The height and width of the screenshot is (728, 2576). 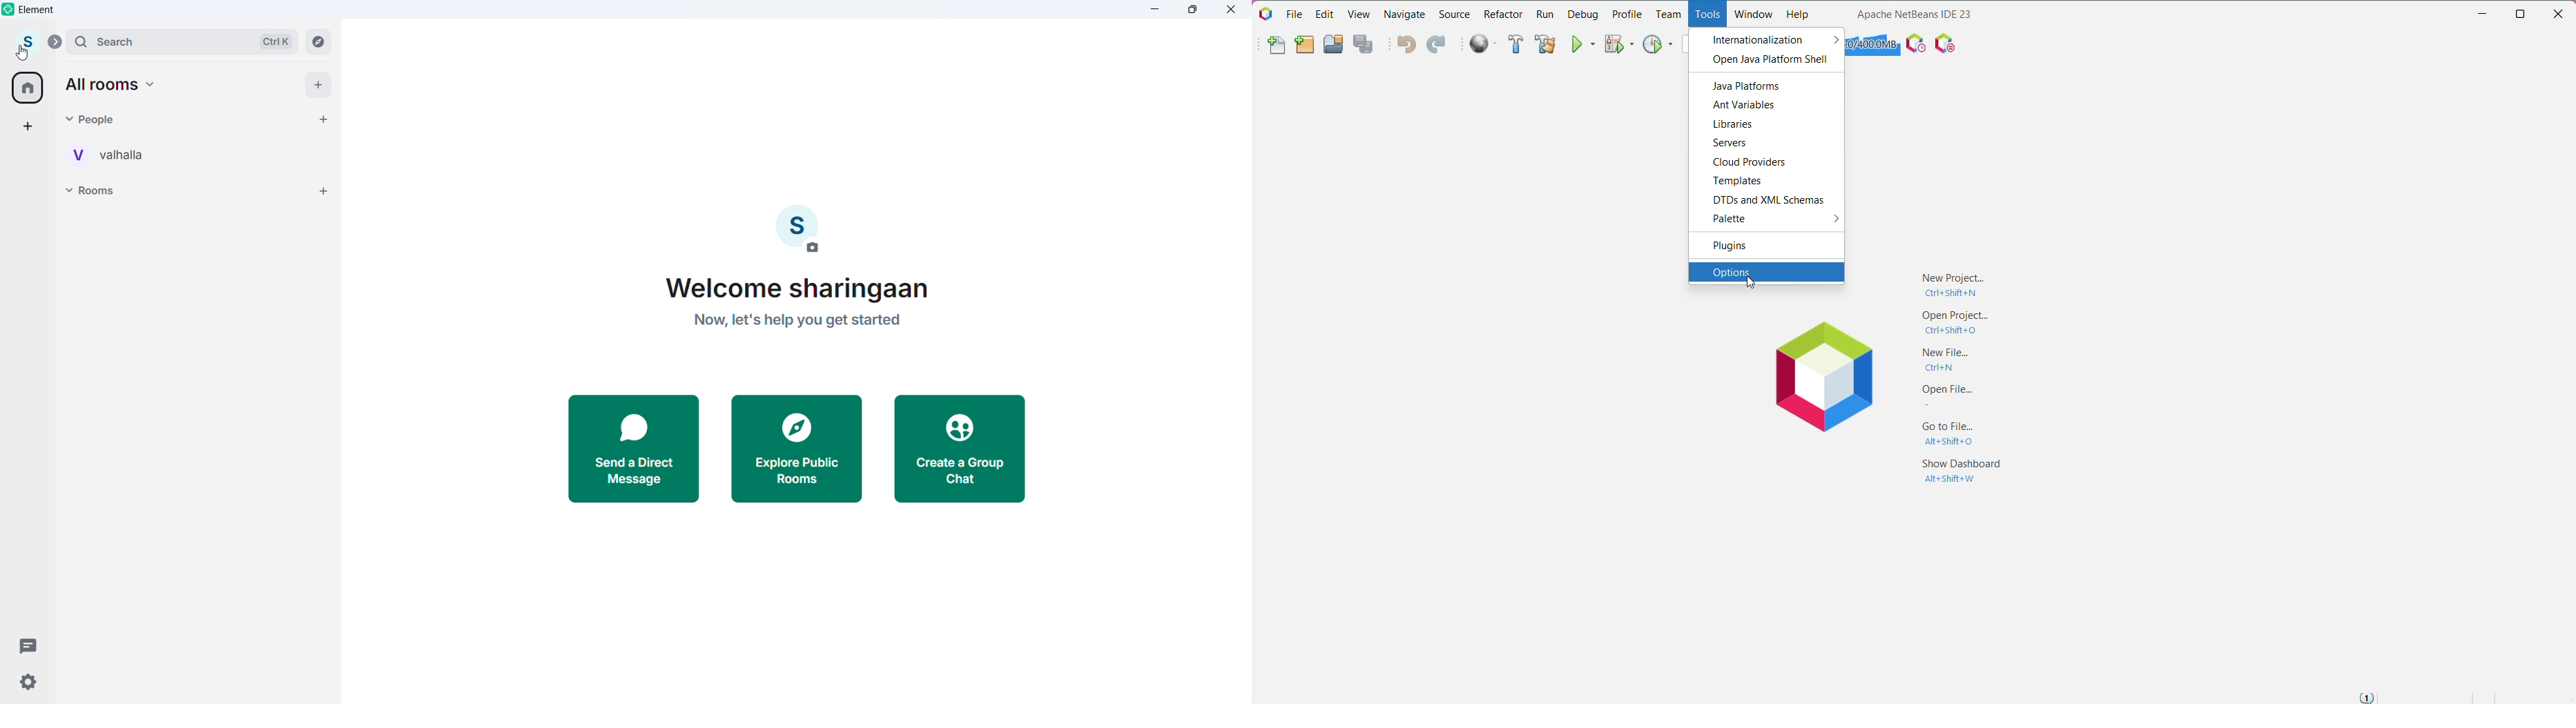 What do you see at coordinates (324, 119) in the screenshot?
I see `start chat ` at bounding box center [324, 119].